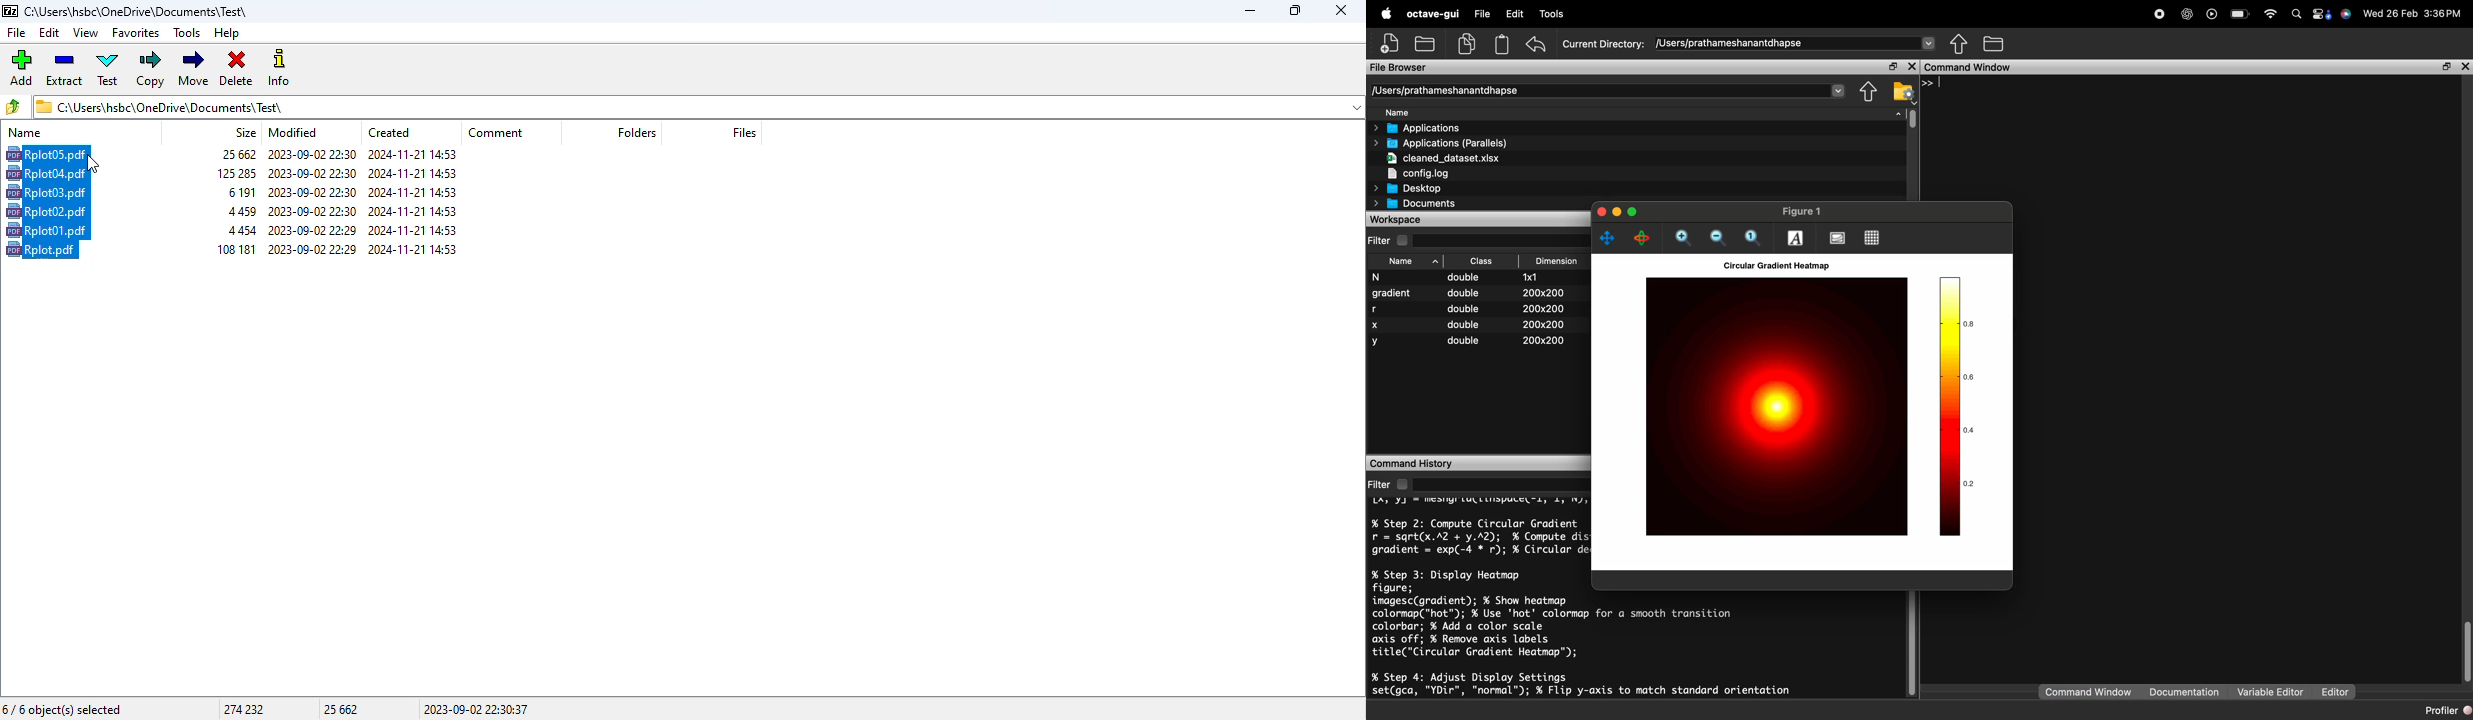 The height and width of the screenshot is (728, 2492). I want to click on name, so click(25, 132).